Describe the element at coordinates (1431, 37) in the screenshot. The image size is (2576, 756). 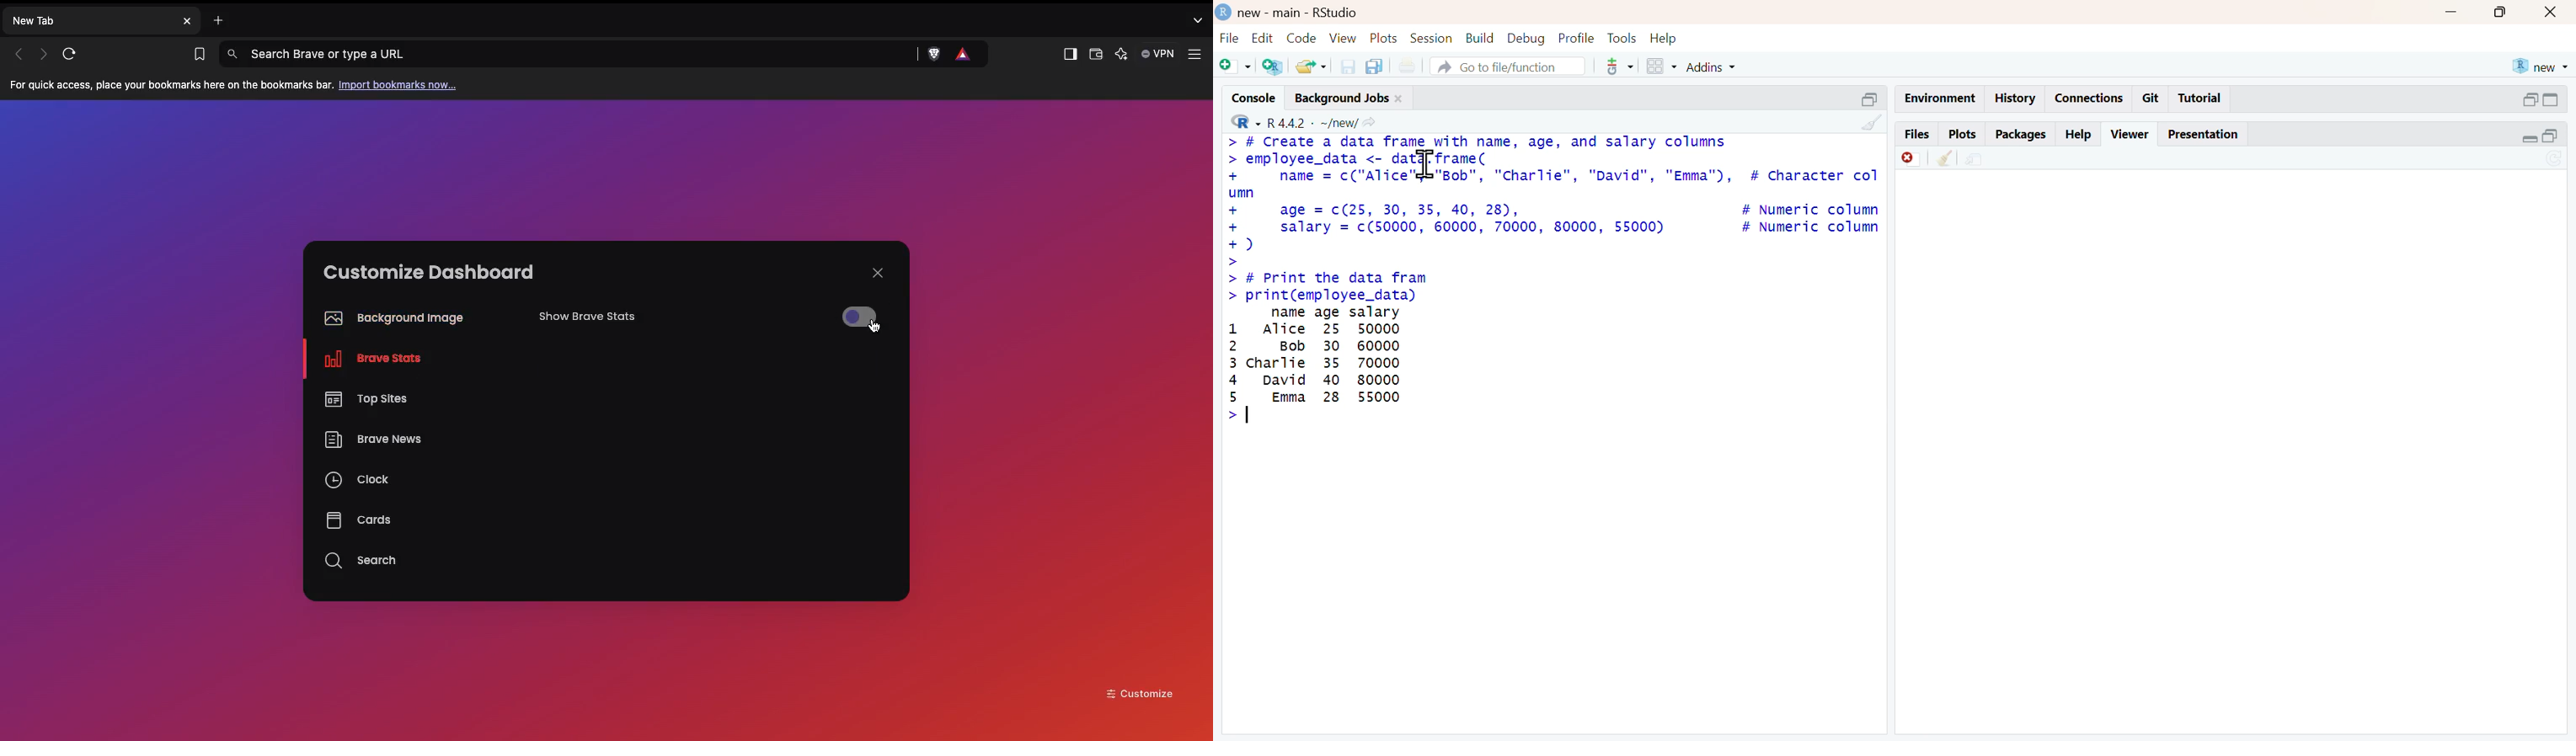
I see `Session` at that location.